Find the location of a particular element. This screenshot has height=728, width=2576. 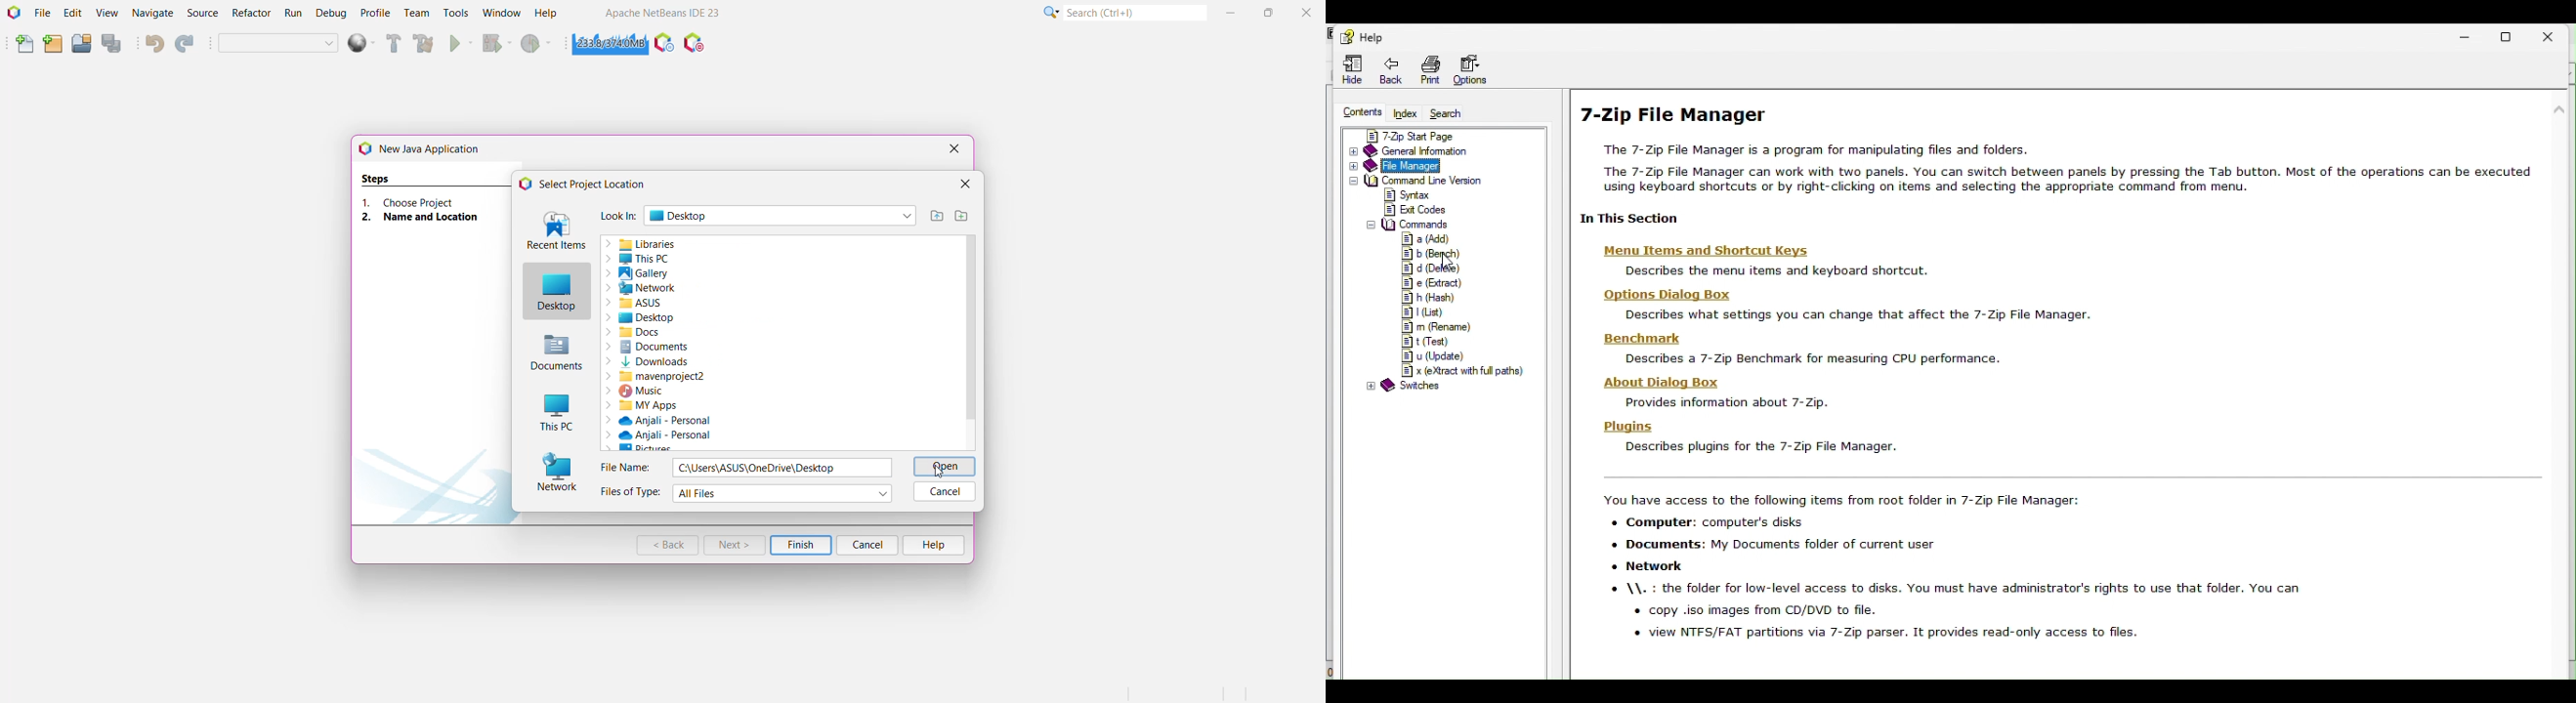

Network is located at coordinates (674, 288).